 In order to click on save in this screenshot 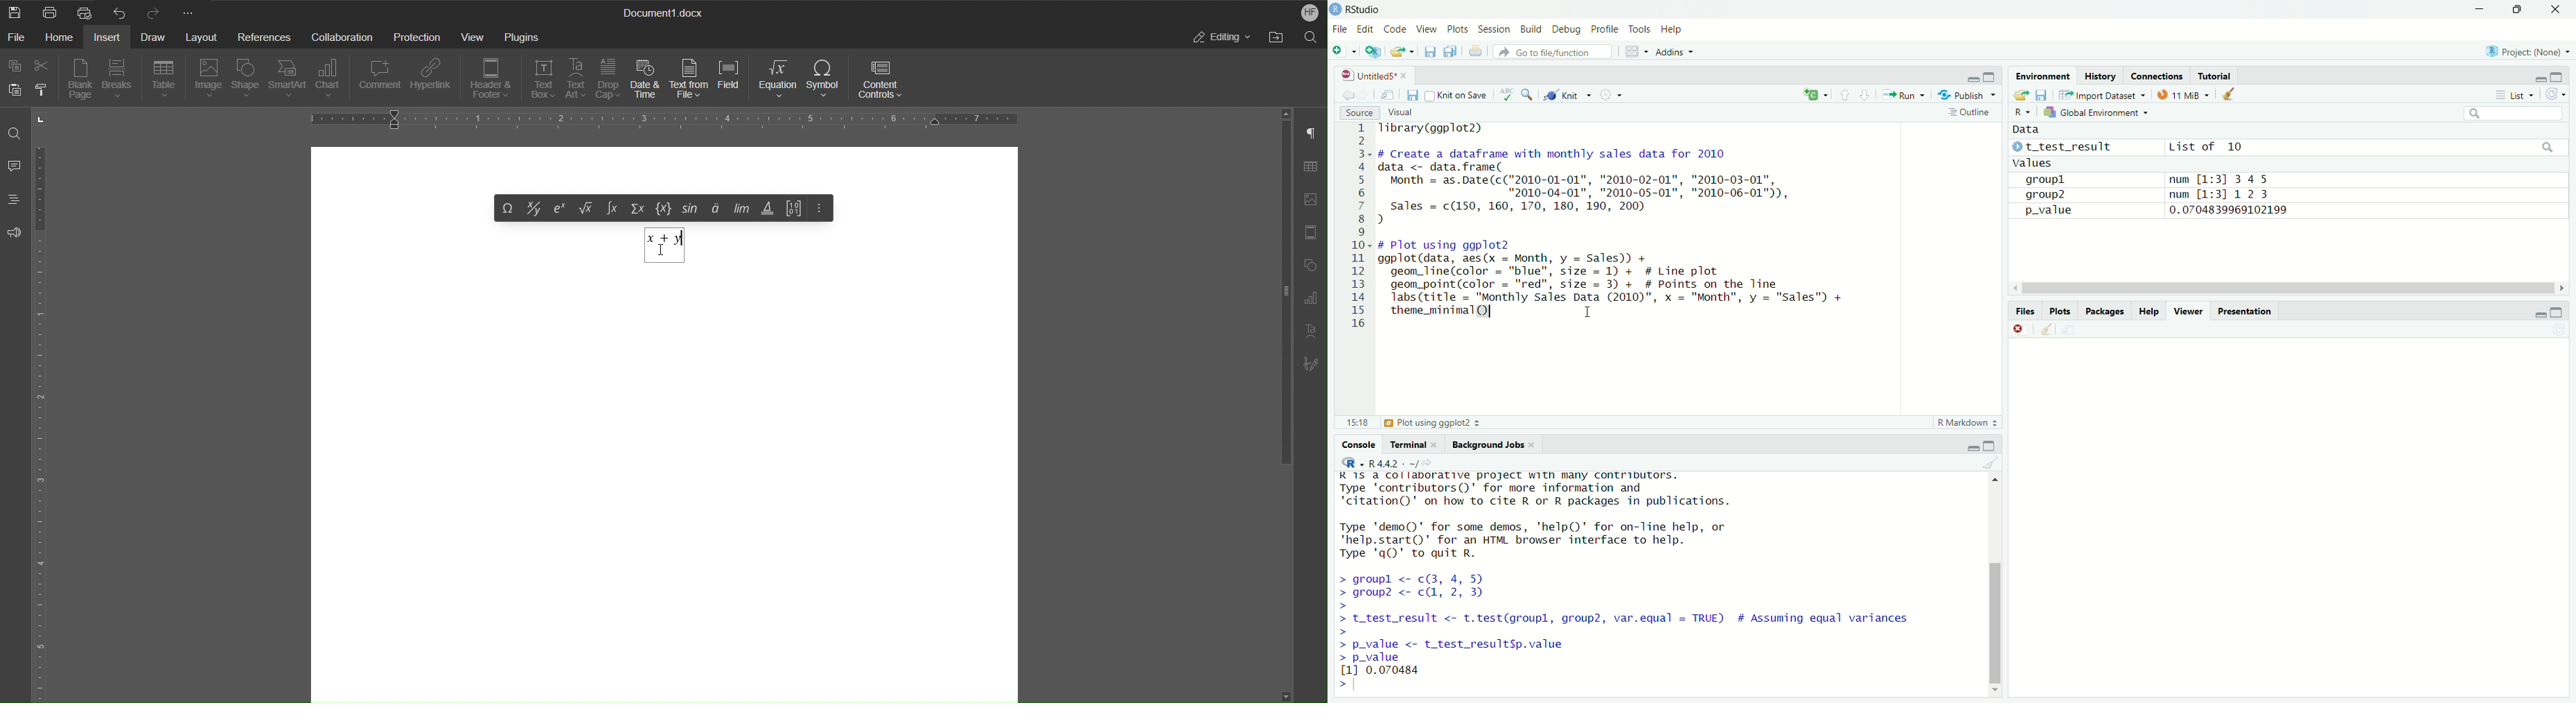, I will do `click(1412, 95)`.